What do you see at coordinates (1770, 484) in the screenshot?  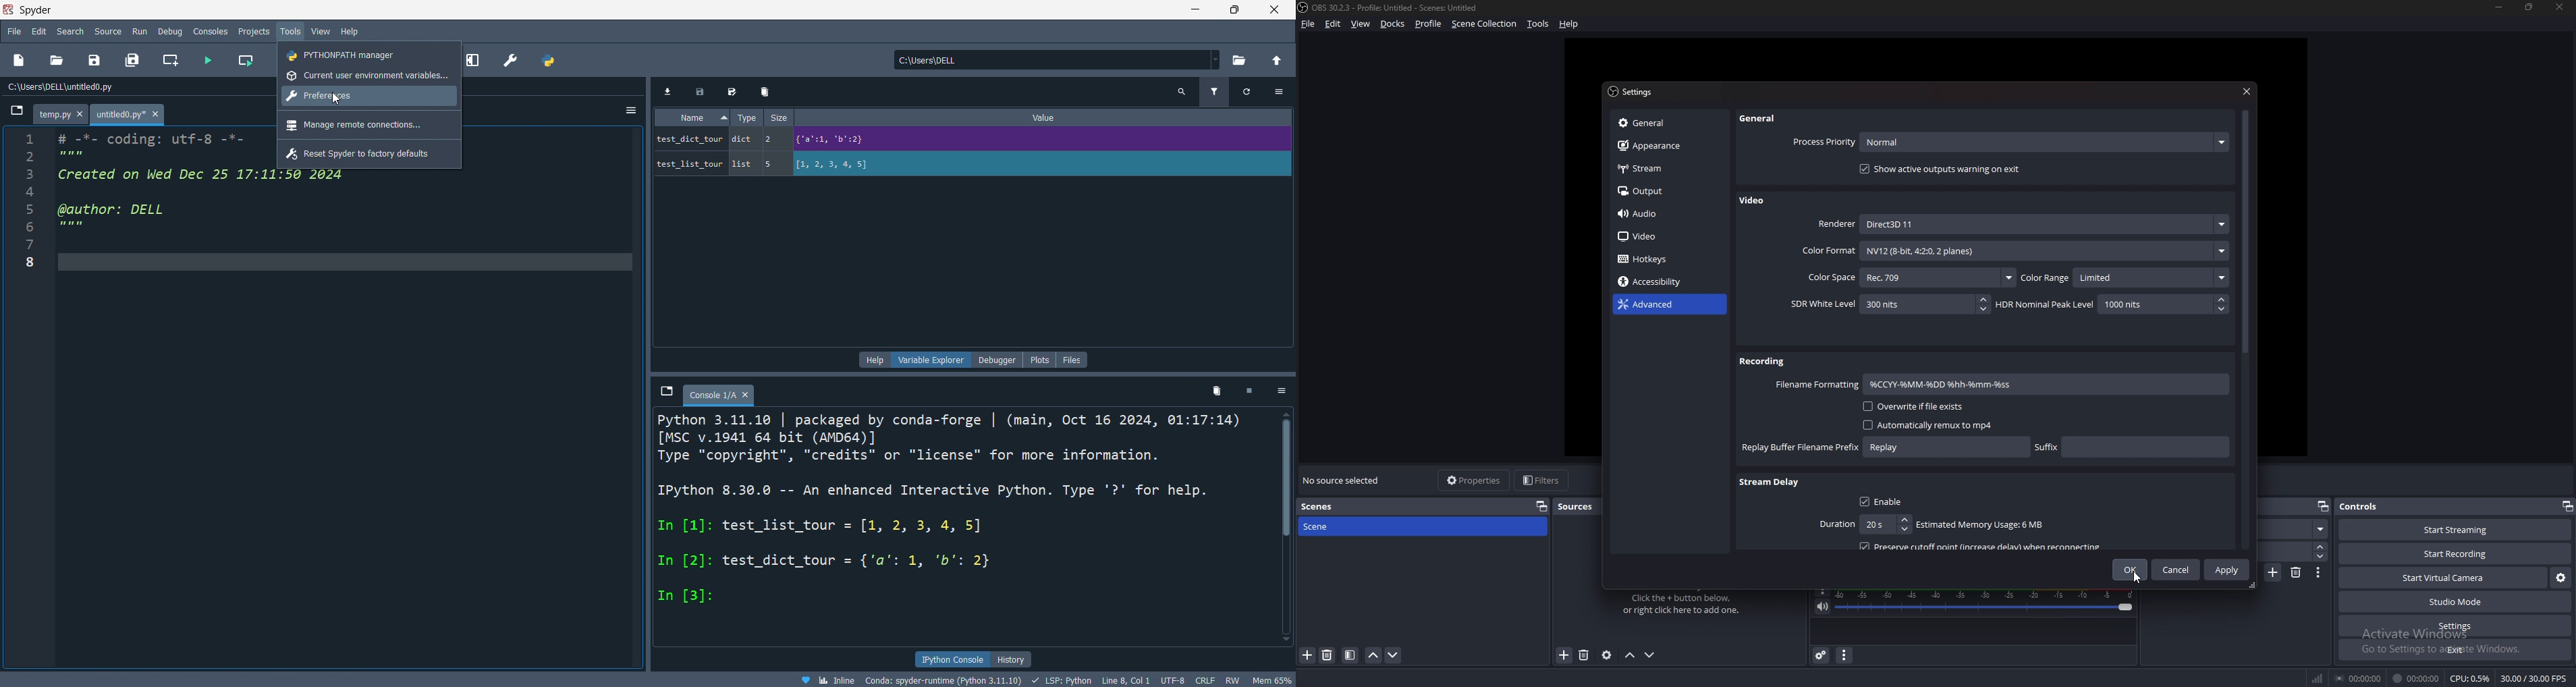 I see `Stream delay` at bounding box center [1770, 484].